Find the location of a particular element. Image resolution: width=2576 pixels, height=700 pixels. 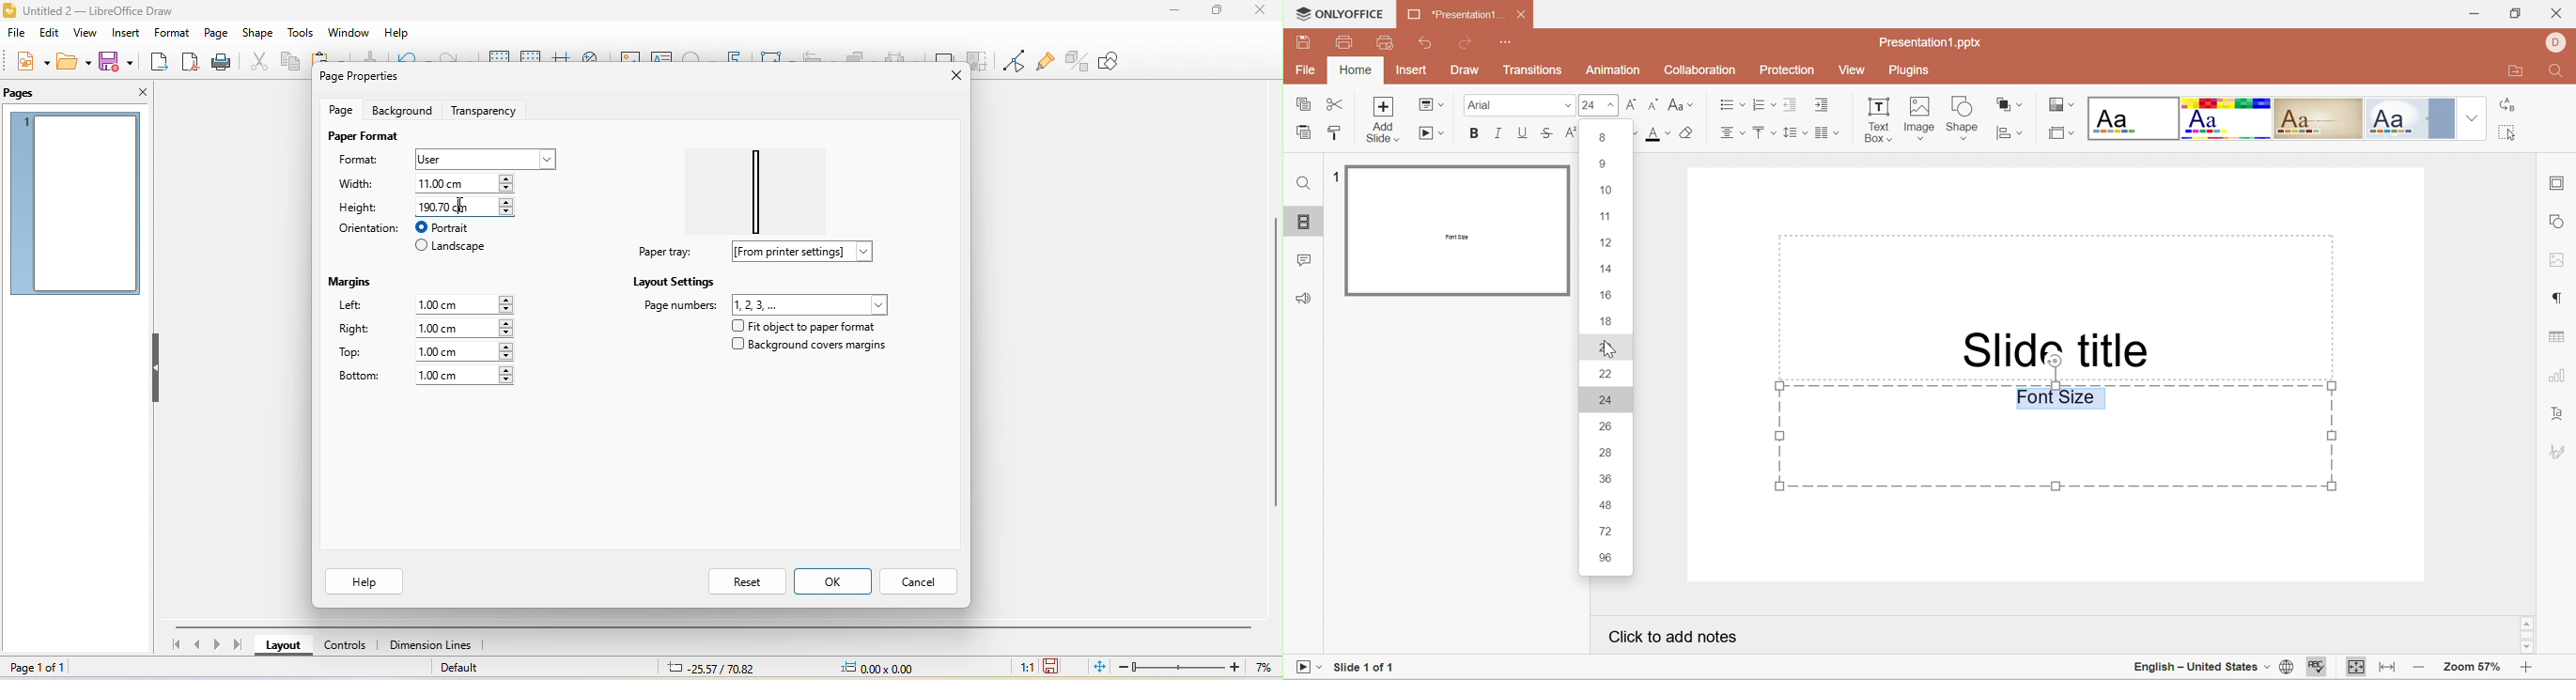

width is located at coordinates (363, 185).